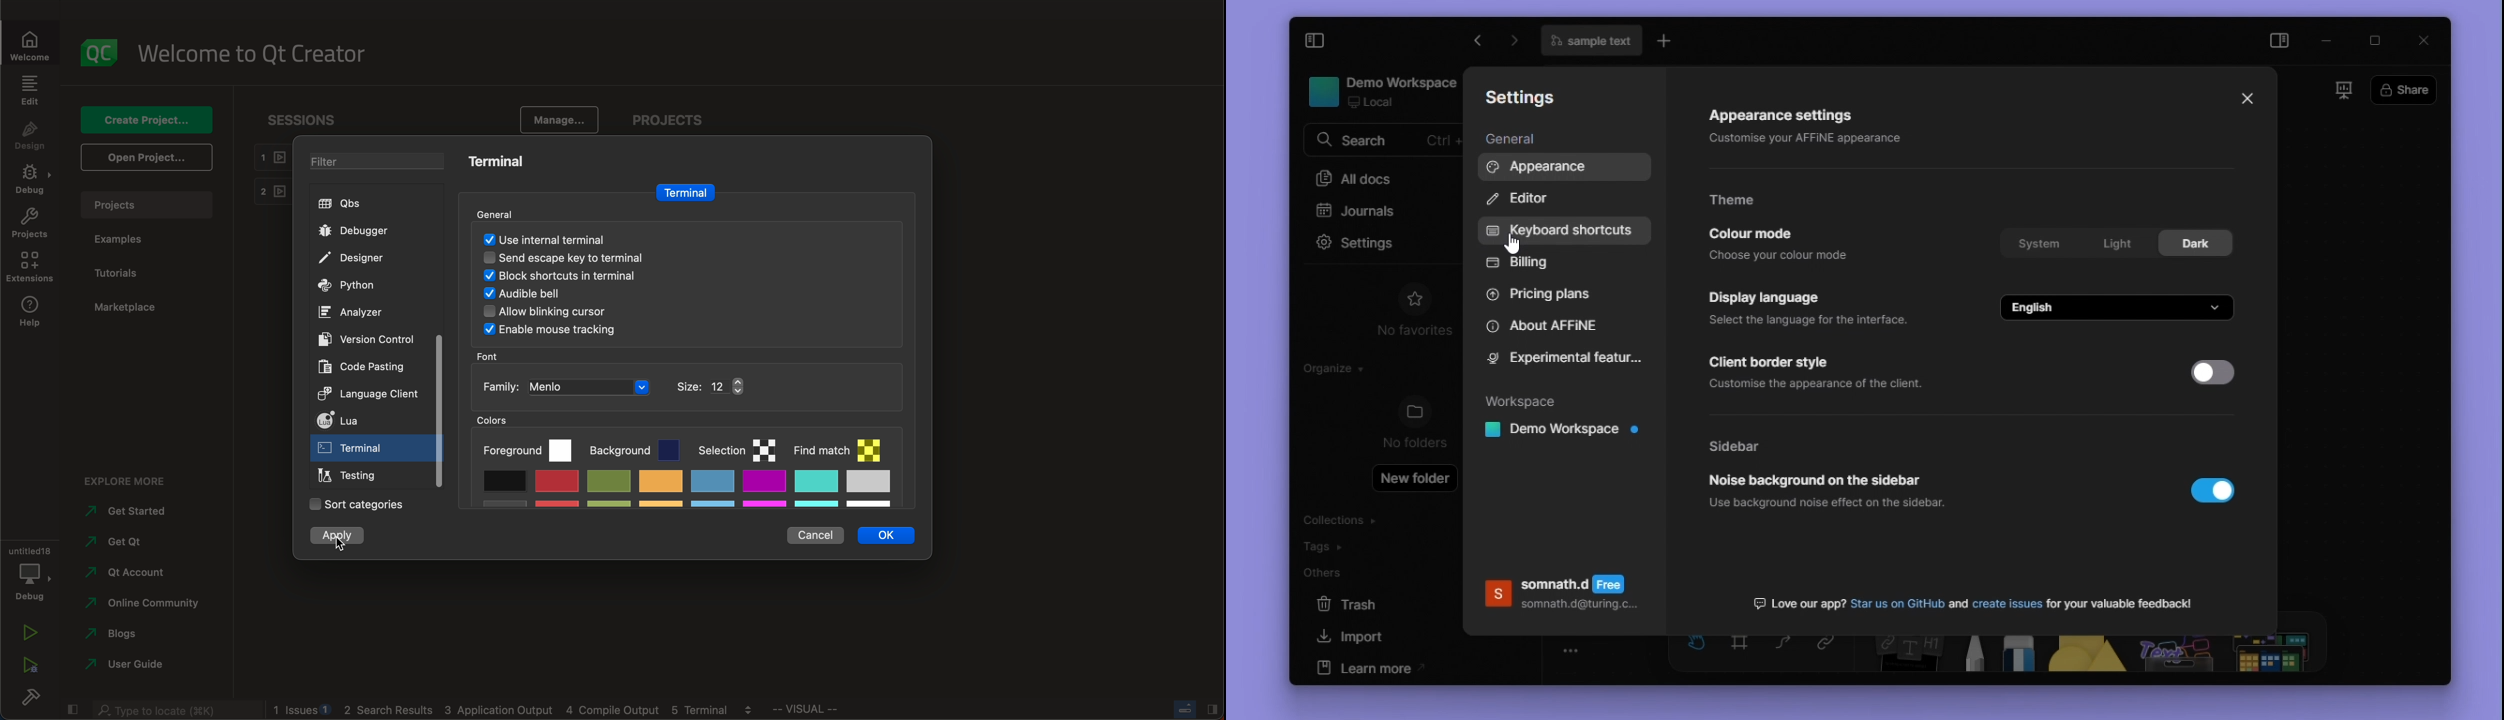 This screenshot has height=728, width=2520. I want to click on side panel, so click(2282, 40).